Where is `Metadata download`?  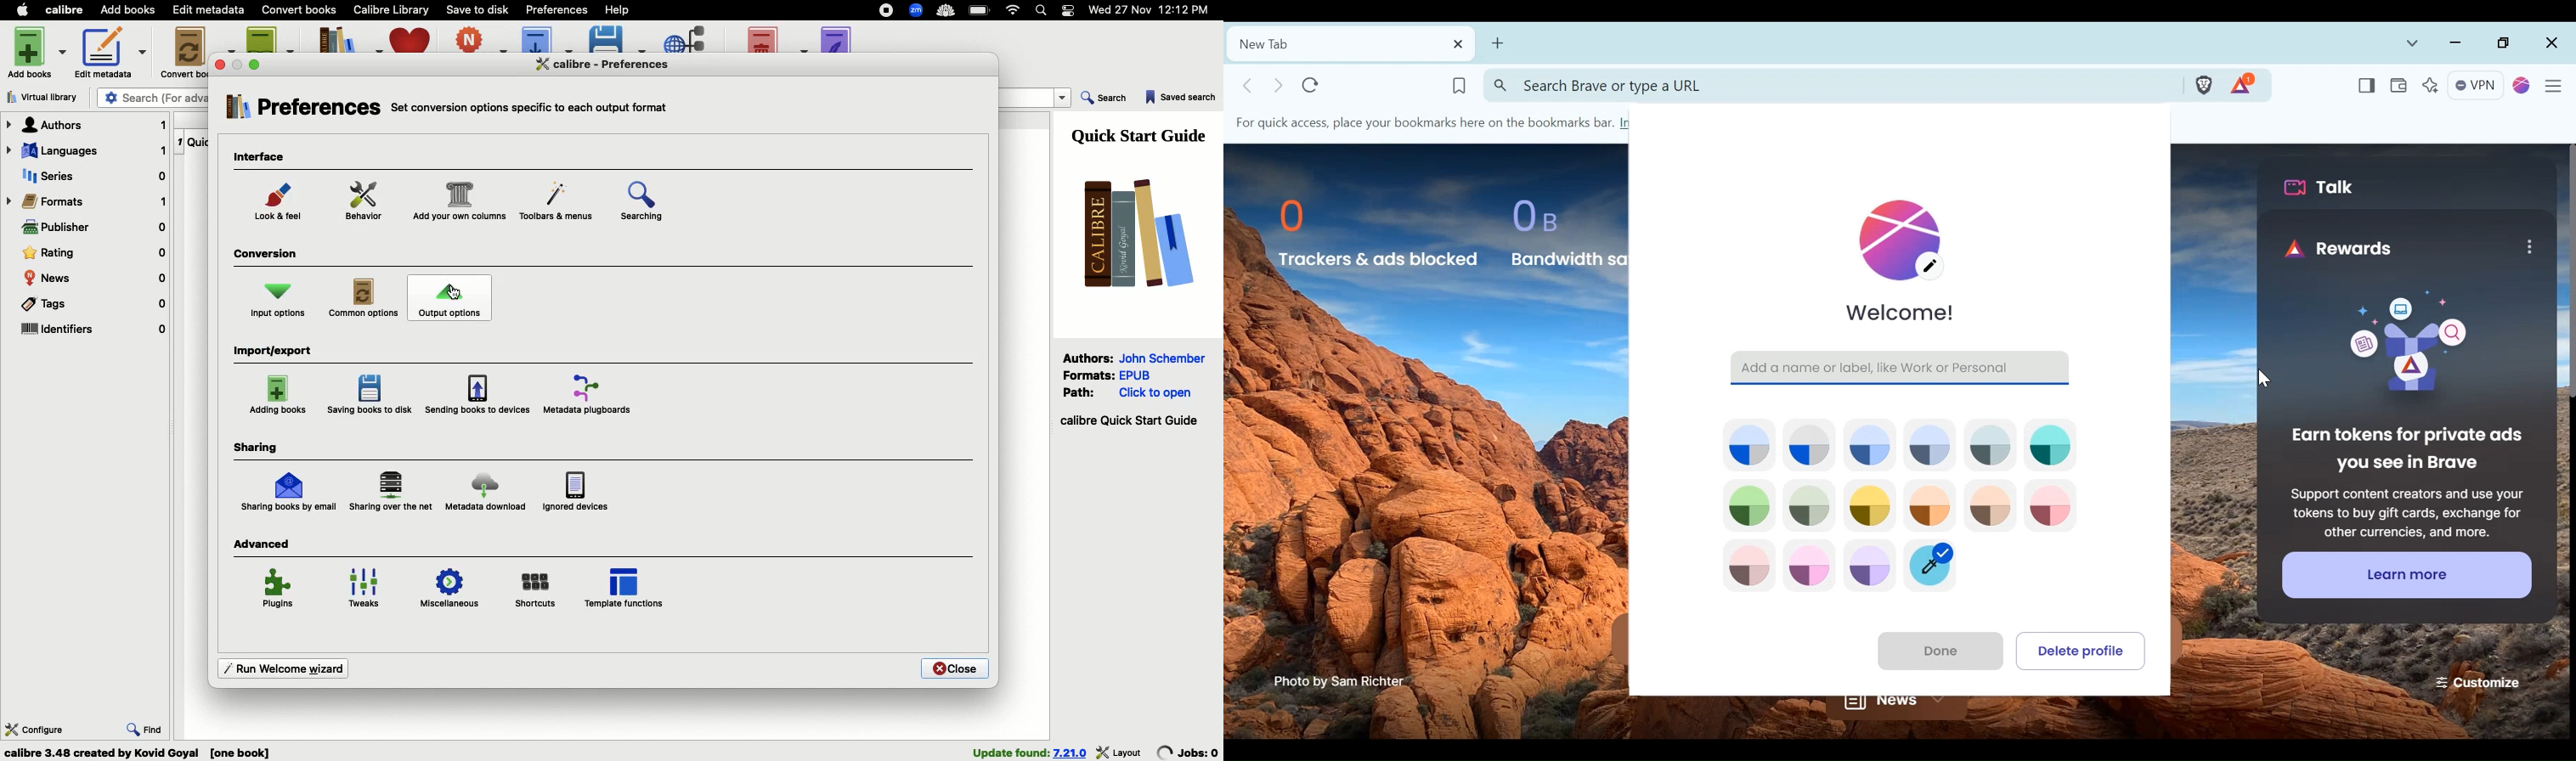
Metadata download is located at coordinates (484, 495).